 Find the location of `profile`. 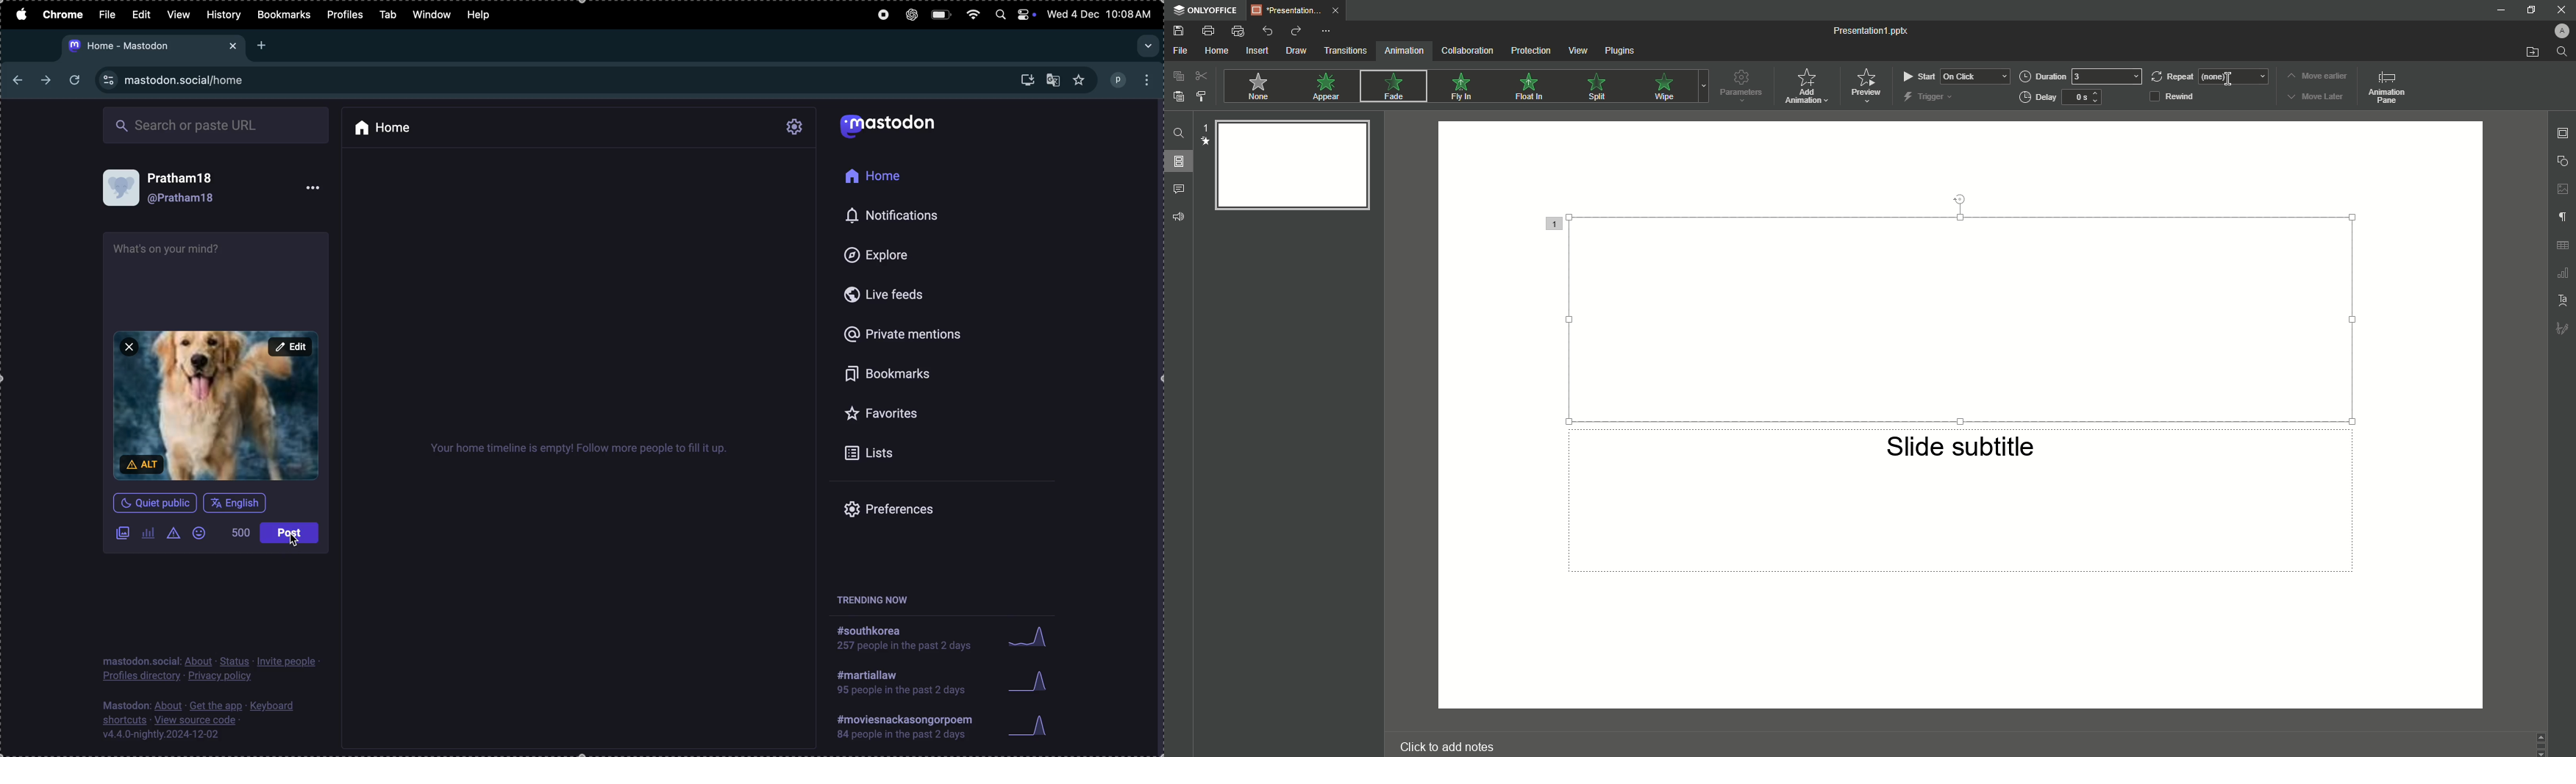

profile is located at coordinates (1133, 78).